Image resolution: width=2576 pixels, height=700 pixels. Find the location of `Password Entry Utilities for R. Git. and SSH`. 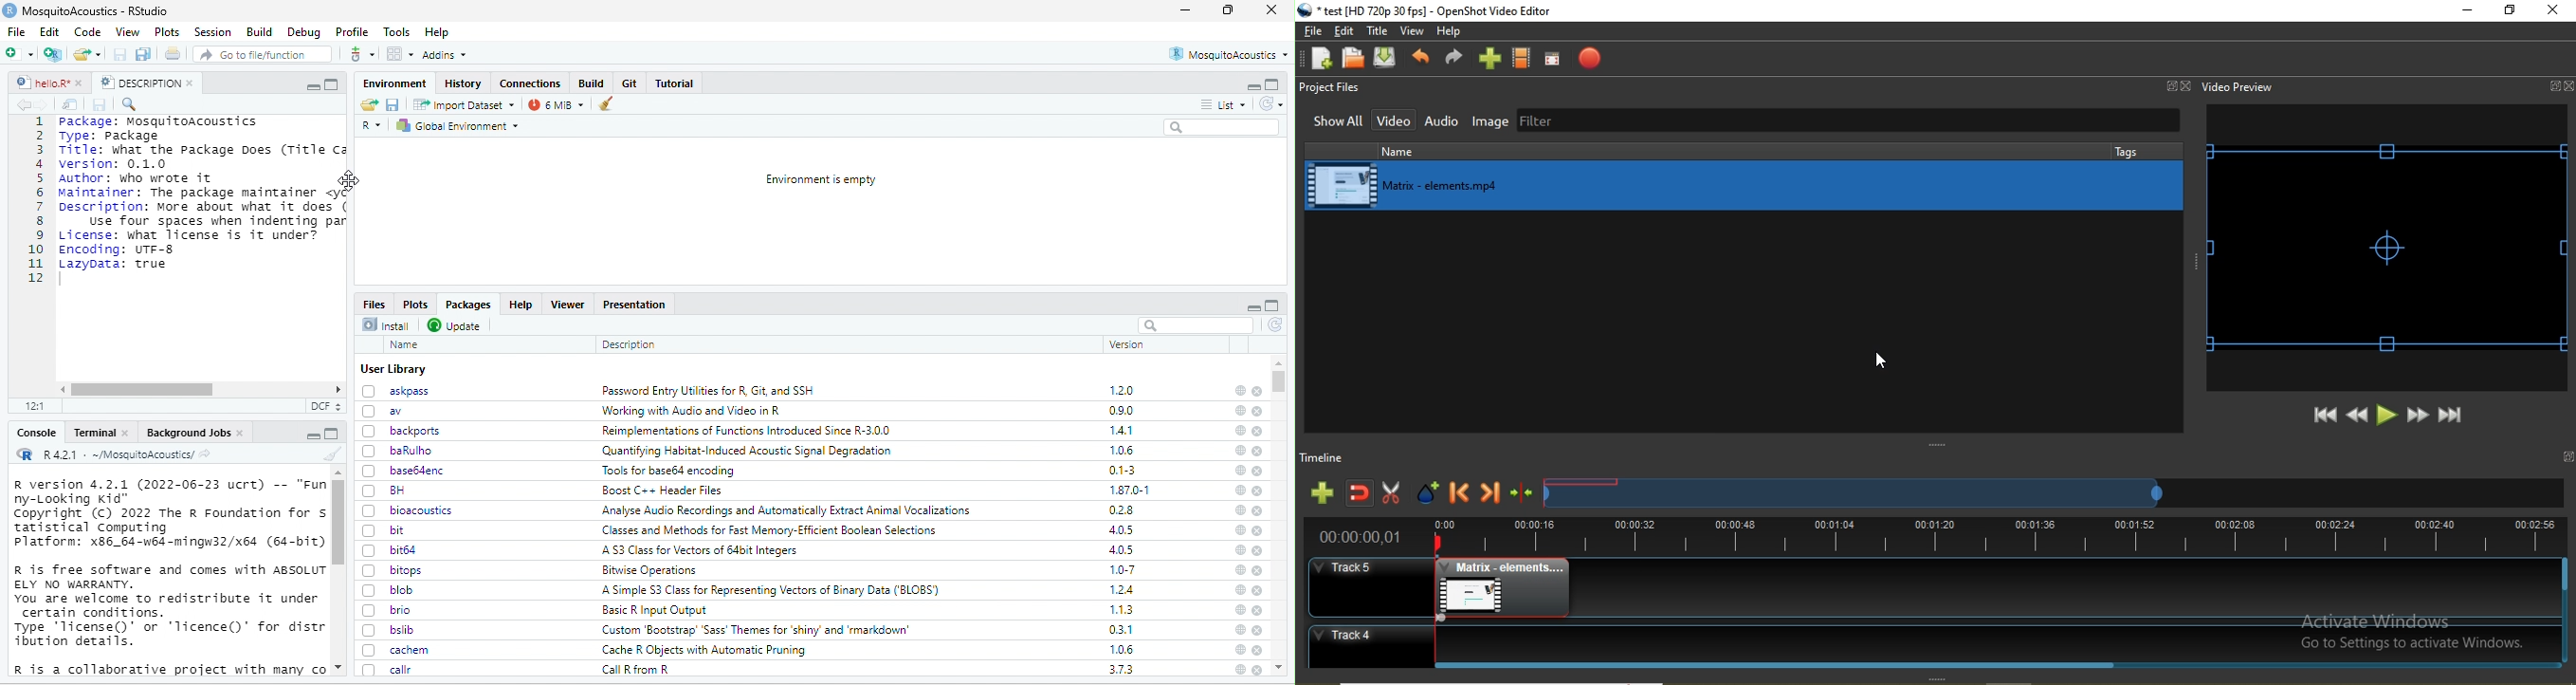

Password Entry Utilities for R. Git. and SSH is located at coordinates (708, 390).